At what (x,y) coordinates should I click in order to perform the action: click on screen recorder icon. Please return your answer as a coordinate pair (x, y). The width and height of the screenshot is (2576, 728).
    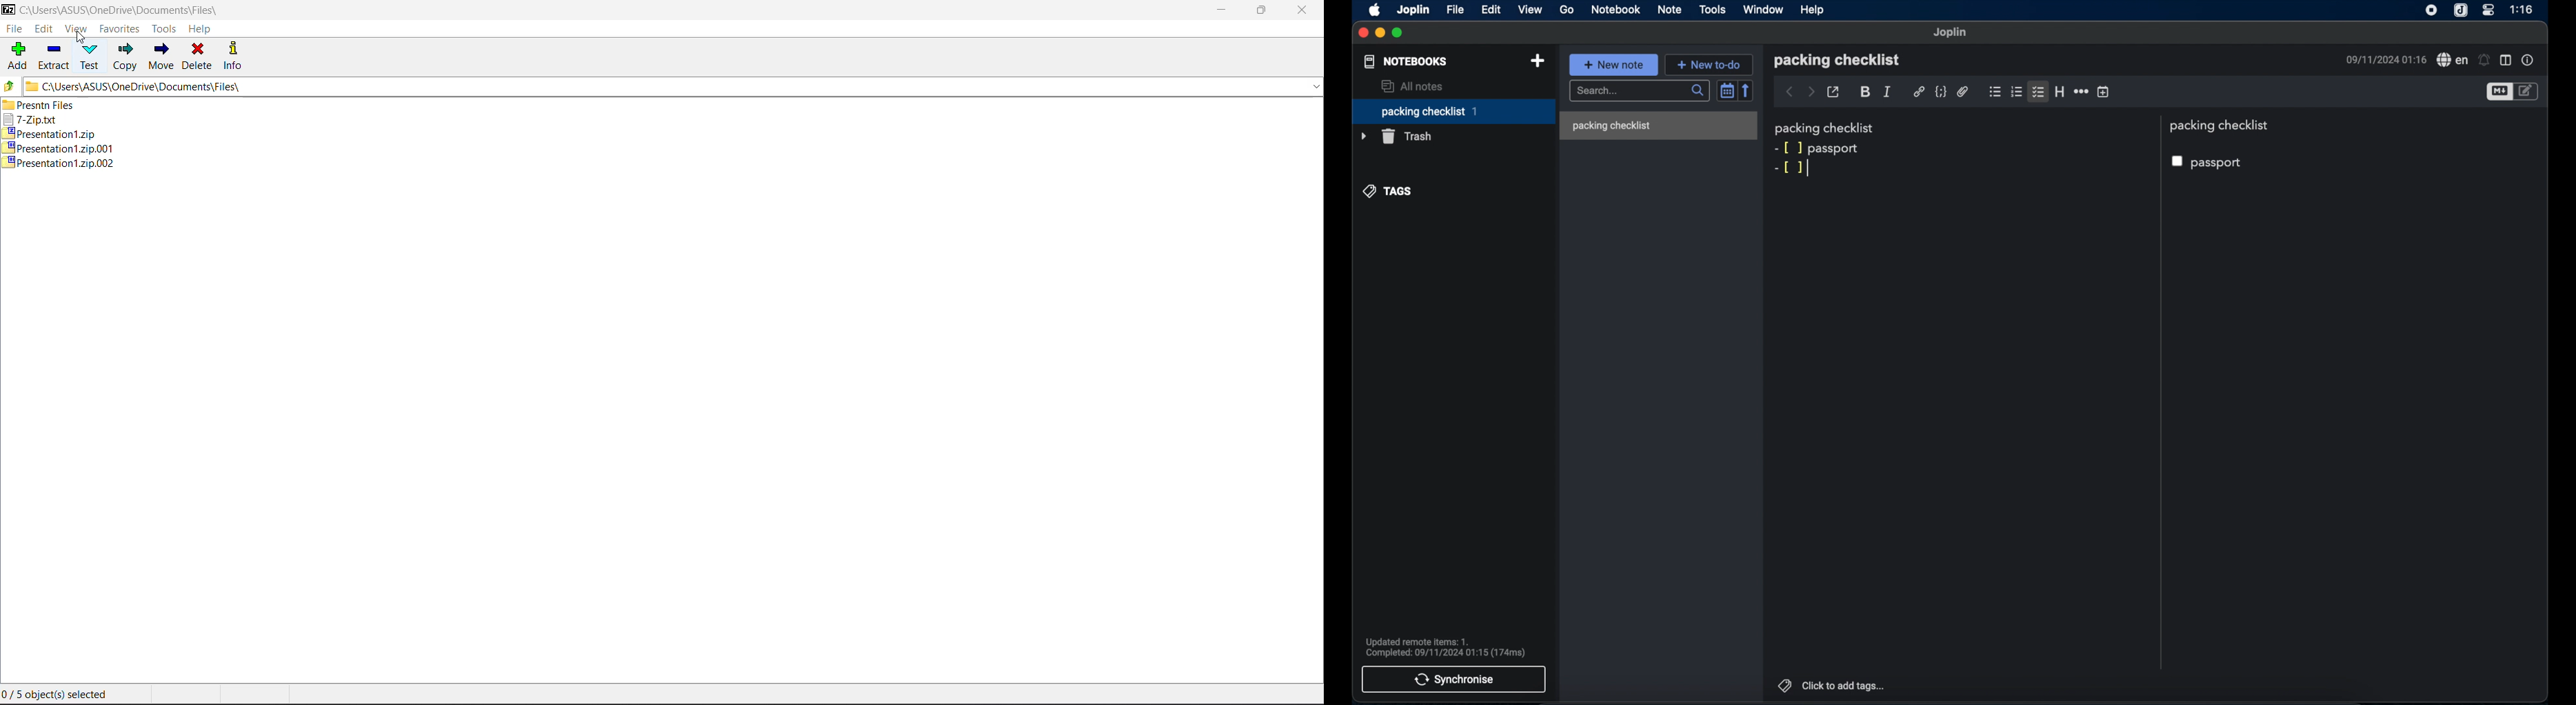
    Looking at the image, I should click on (2432, 11).